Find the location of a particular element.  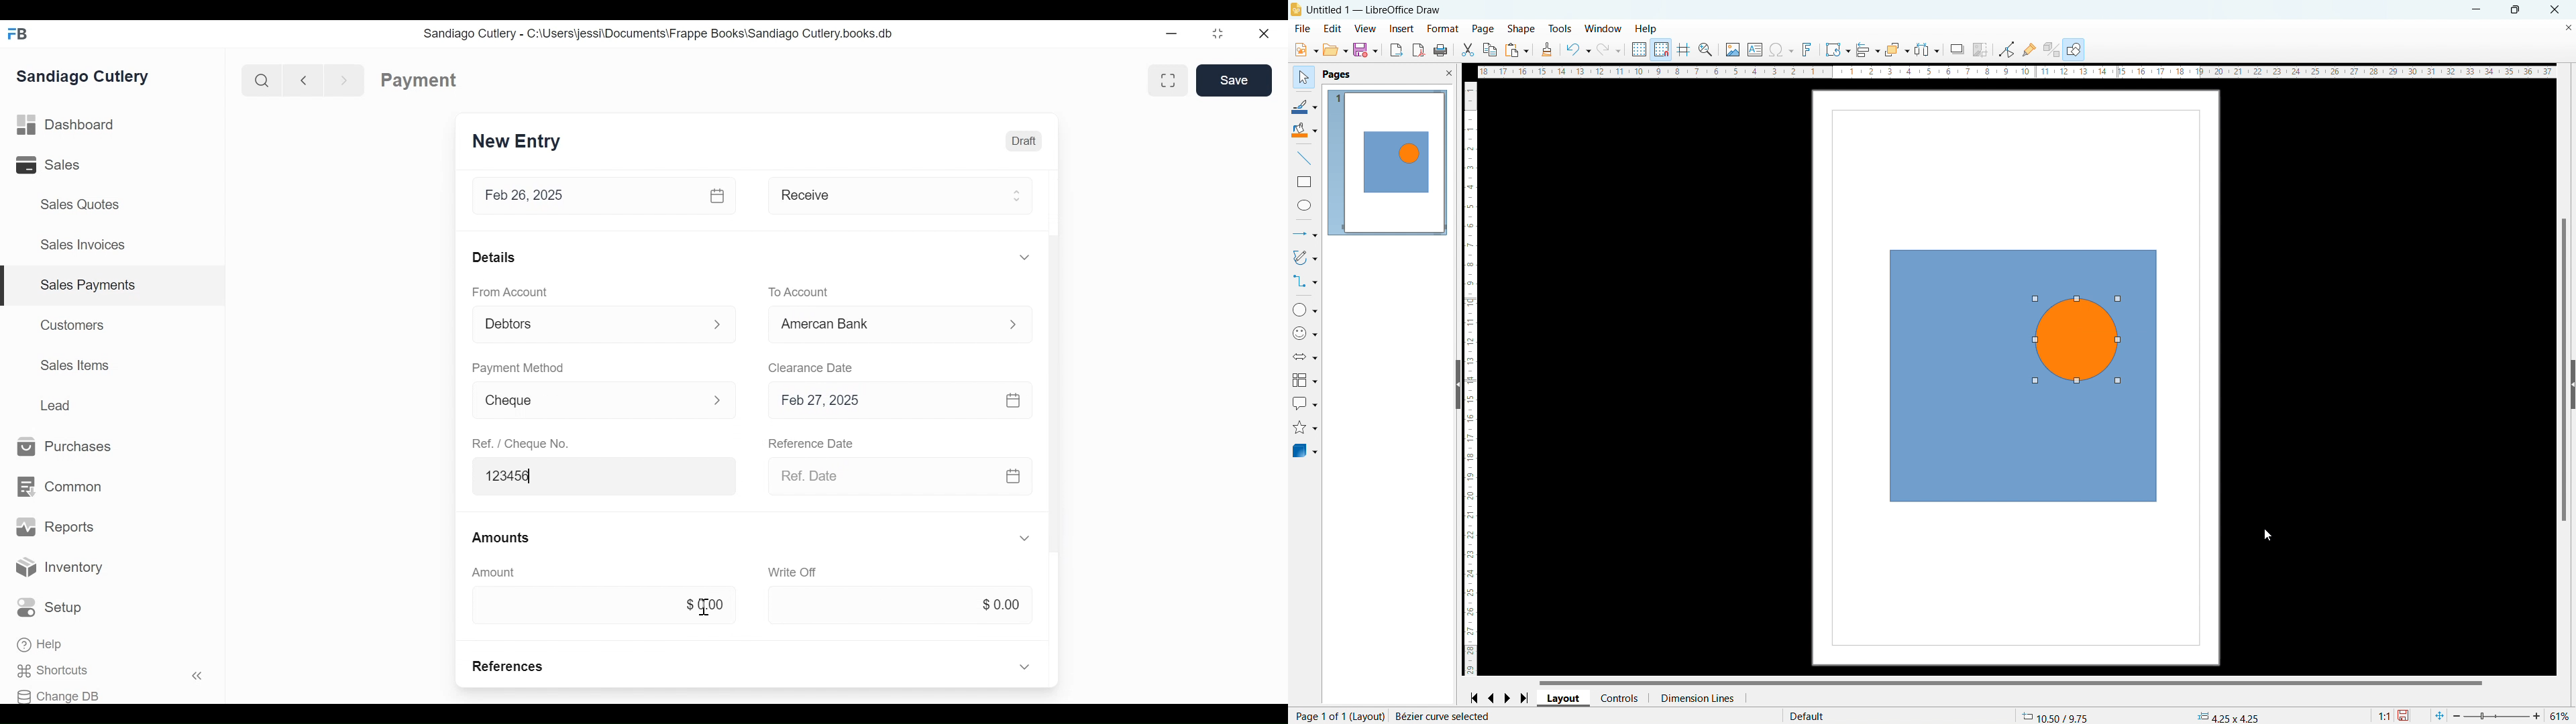

snap to grid is located at coordinates (1661, 50).